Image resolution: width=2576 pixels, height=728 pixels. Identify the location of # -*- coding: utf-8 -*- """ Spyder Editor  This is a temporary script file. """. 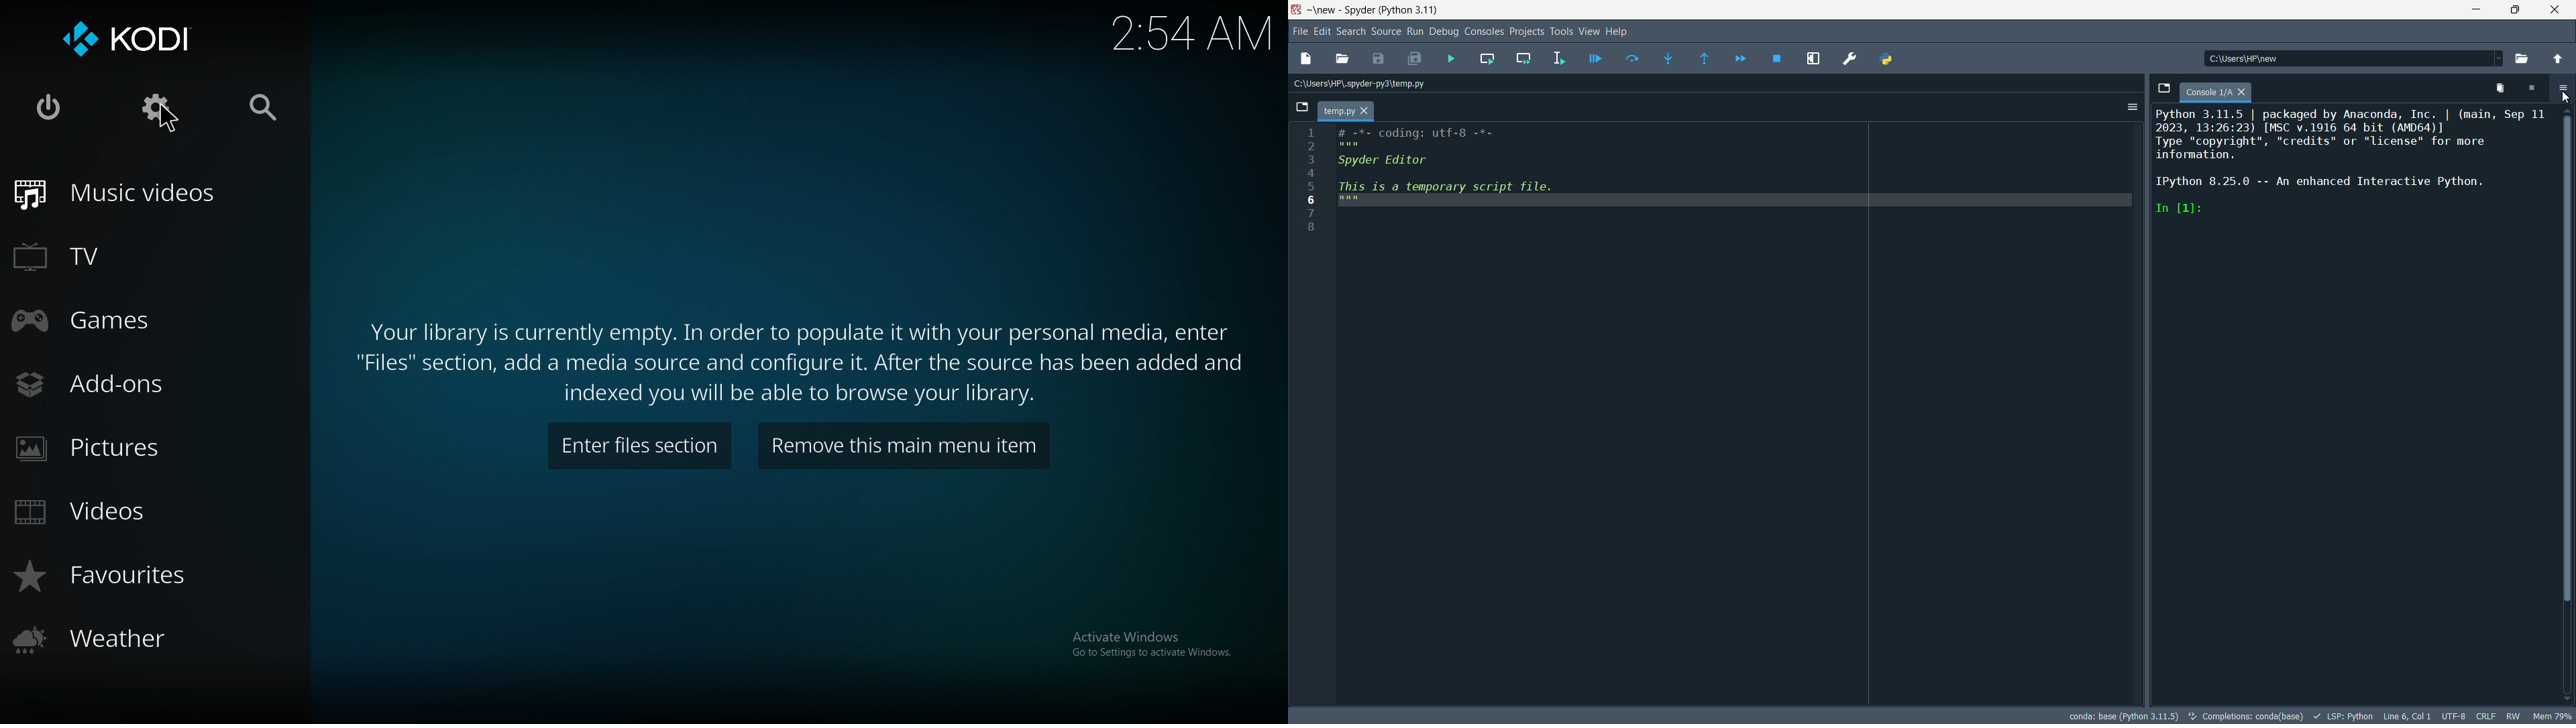
(1737, 174).